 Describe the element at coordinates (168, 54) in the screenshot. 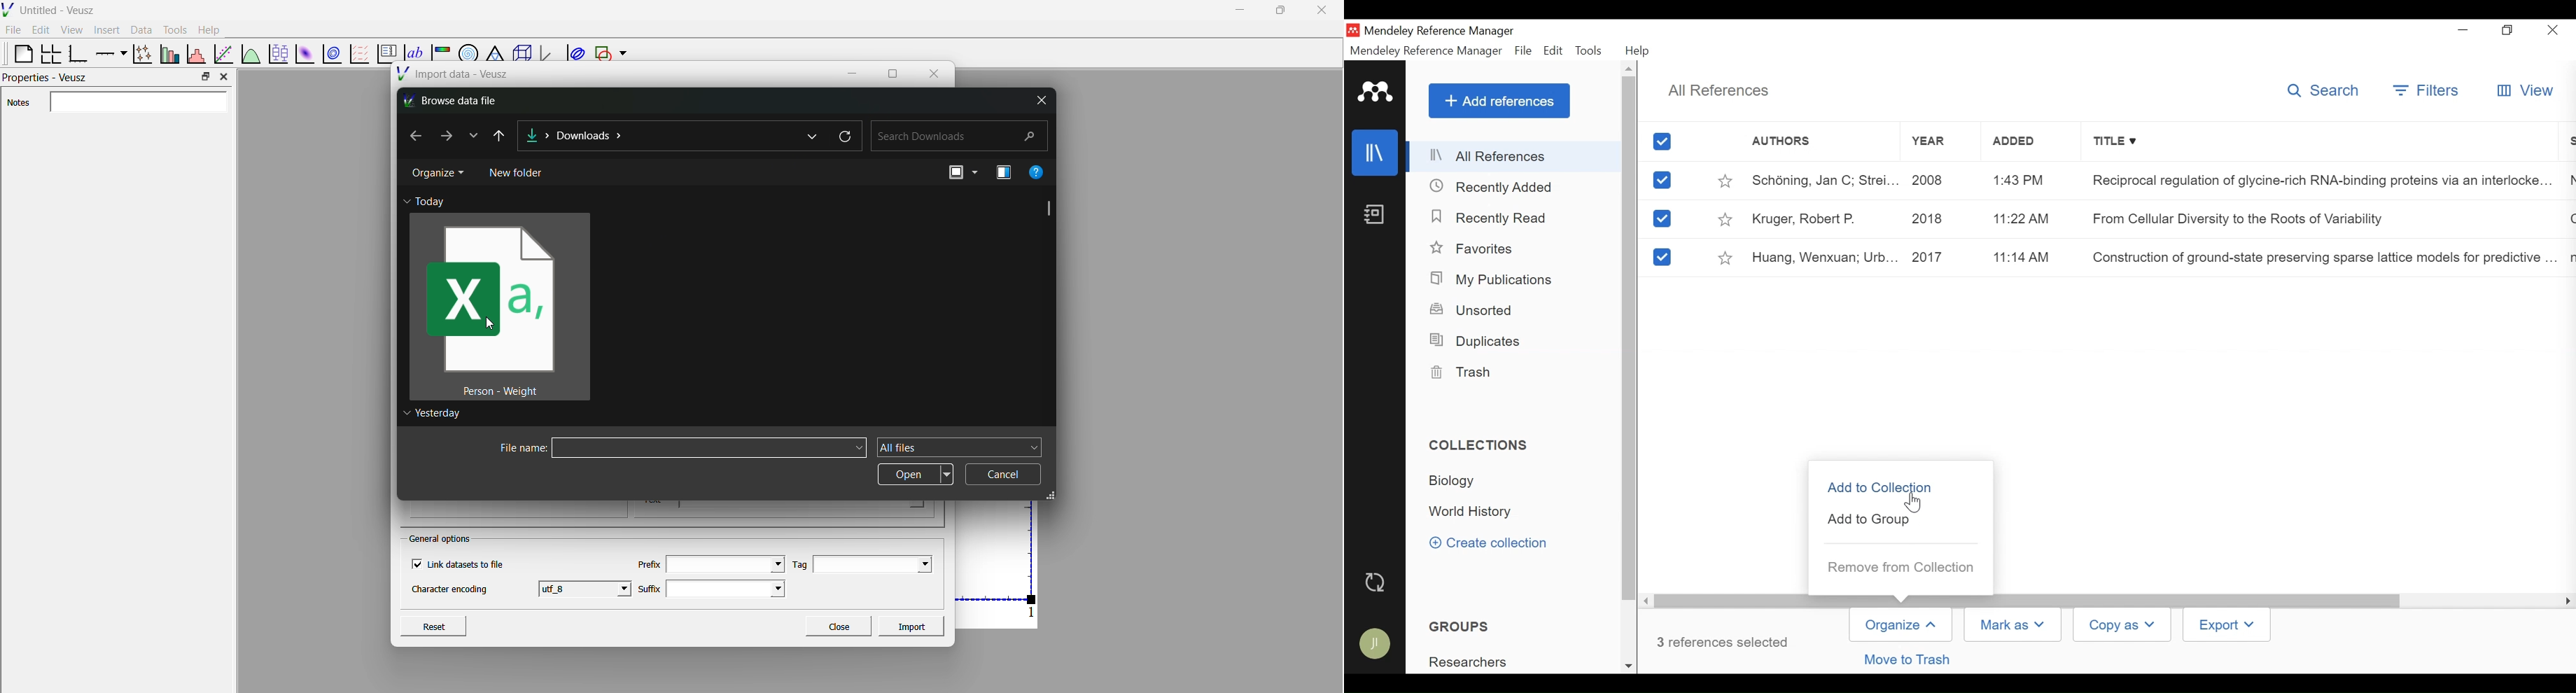

I see `plot bar chats` at that location.